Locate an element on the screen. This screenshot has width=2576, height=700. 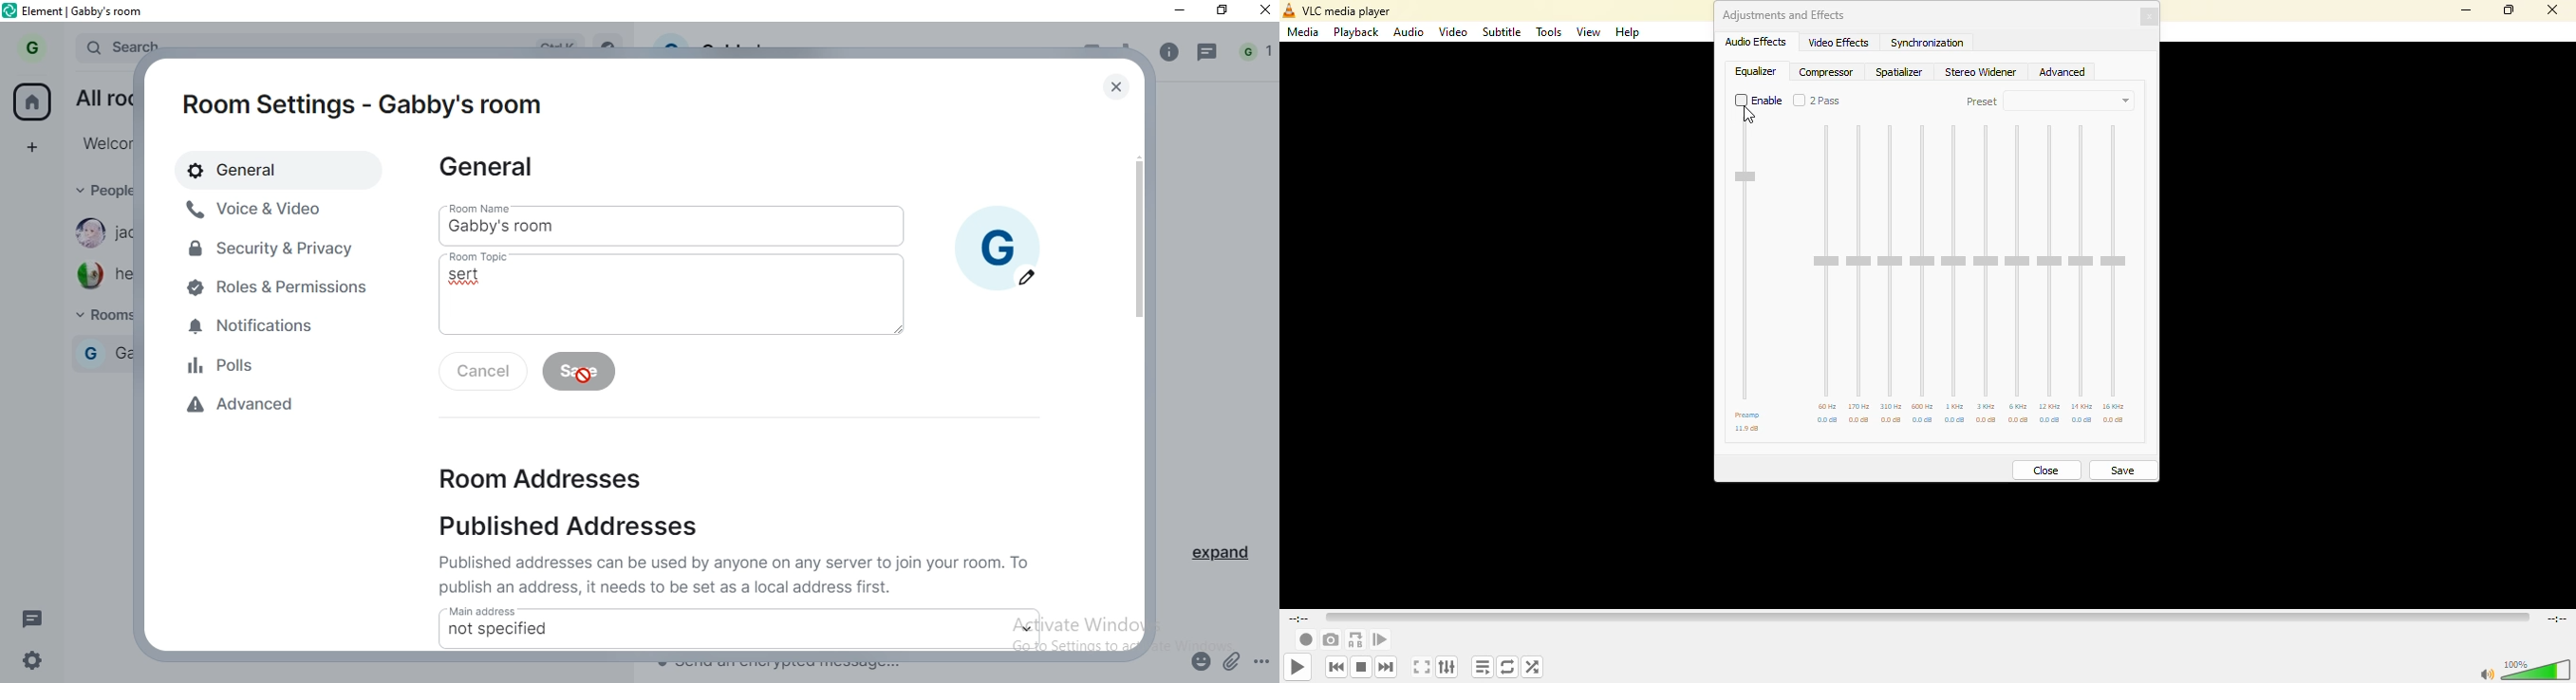
preamp meter is located at coordinates (1746, 179).